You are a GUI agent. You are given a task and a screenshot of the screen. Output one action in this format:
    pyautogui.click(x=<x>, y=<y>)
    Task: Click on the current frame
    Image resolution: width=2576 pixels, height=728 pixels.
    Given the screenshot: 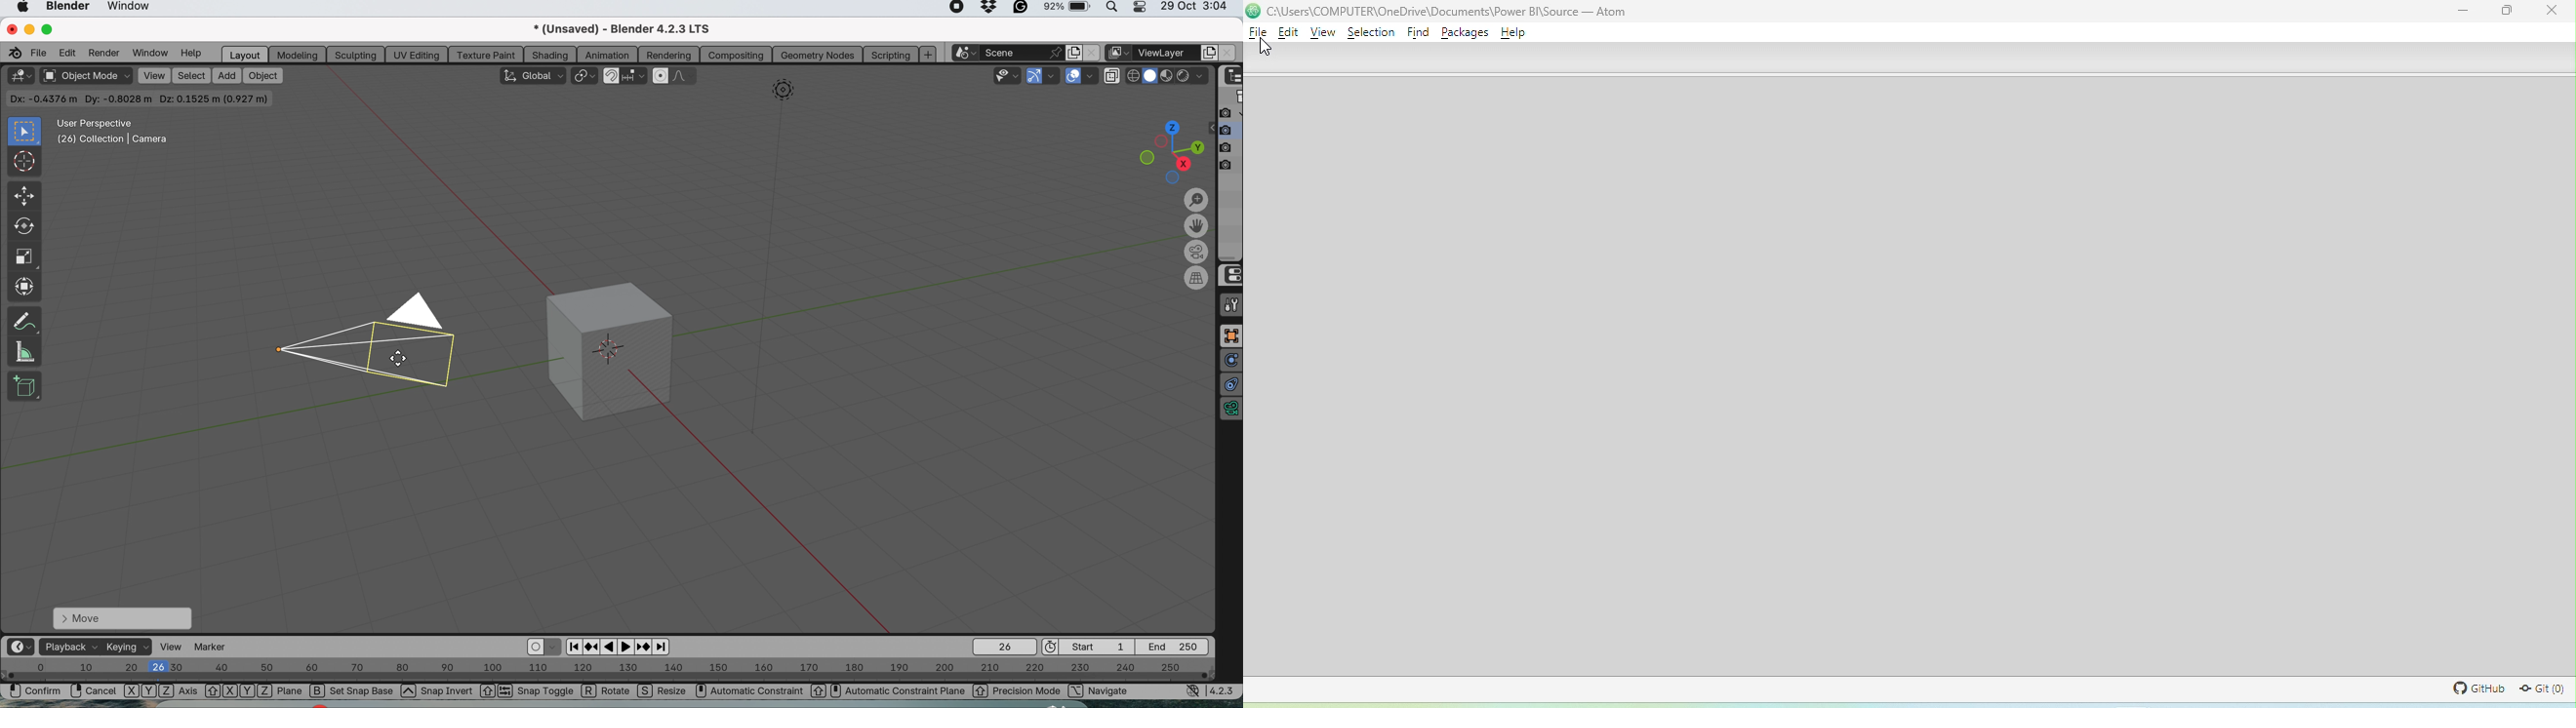 What is the action you would take?
    pyautogui.click(x=1004, y=646)
    